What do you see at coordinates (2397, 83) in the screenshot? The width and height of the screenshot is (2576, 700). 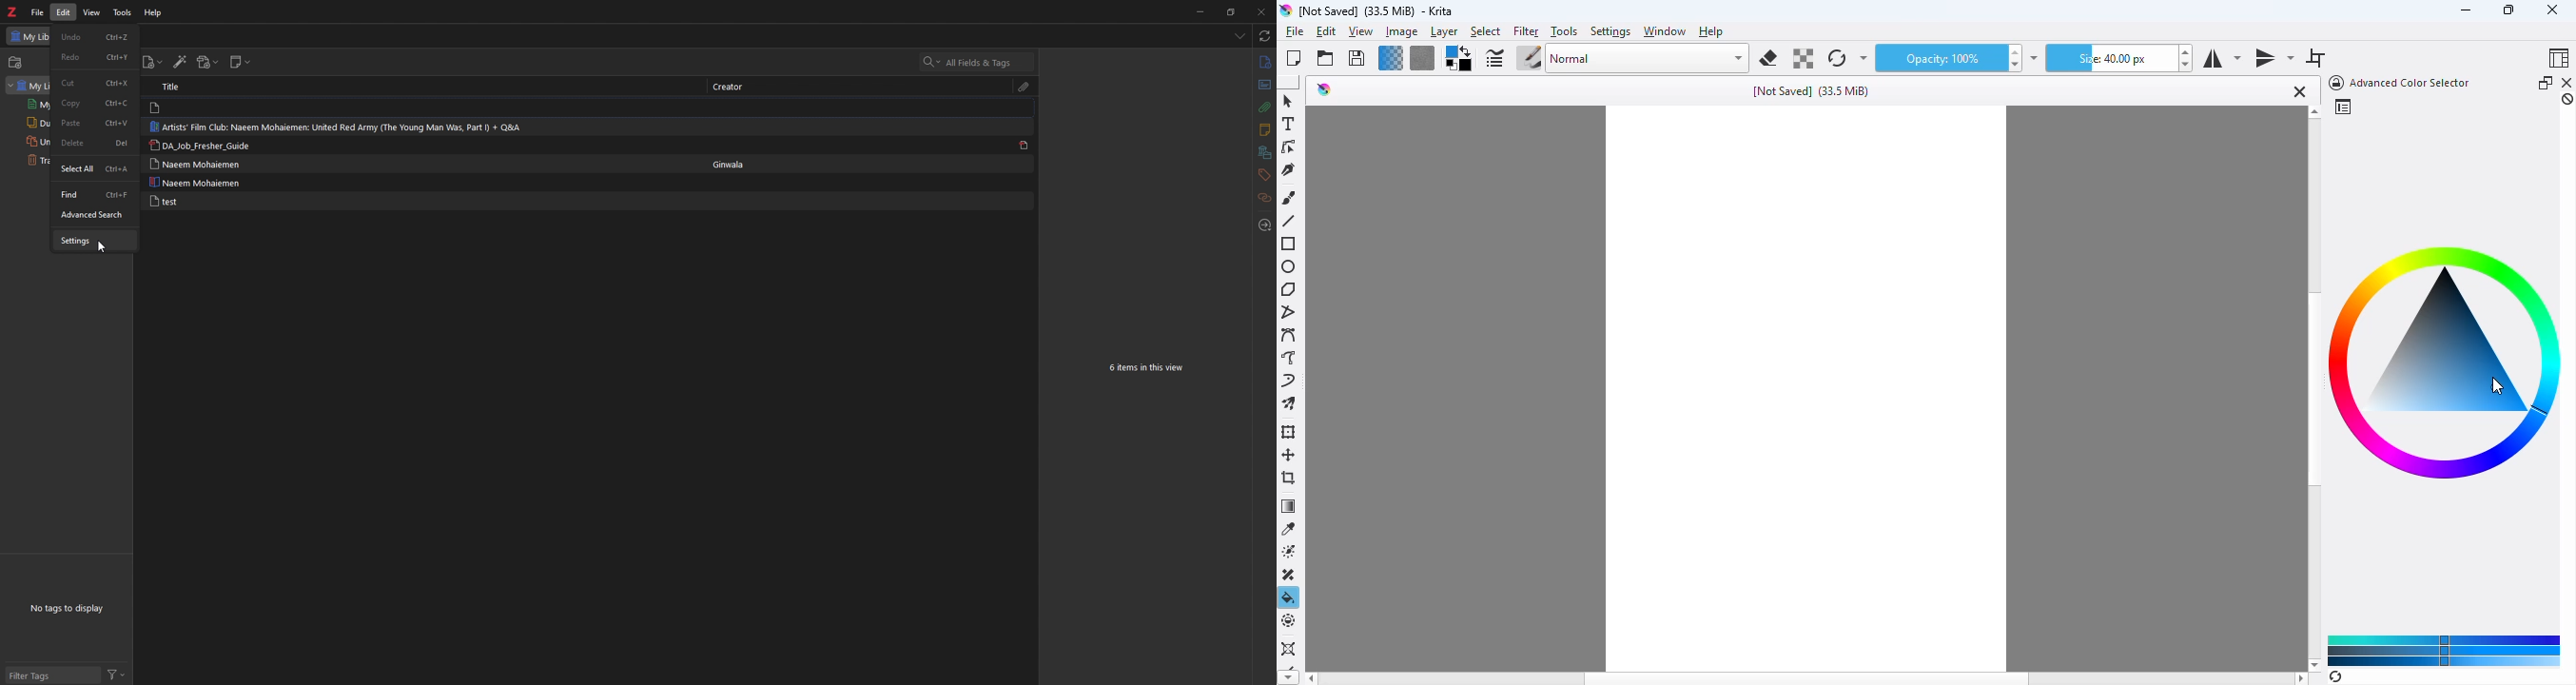 I see `advanced color selector` at bounding box center [2397, 83].